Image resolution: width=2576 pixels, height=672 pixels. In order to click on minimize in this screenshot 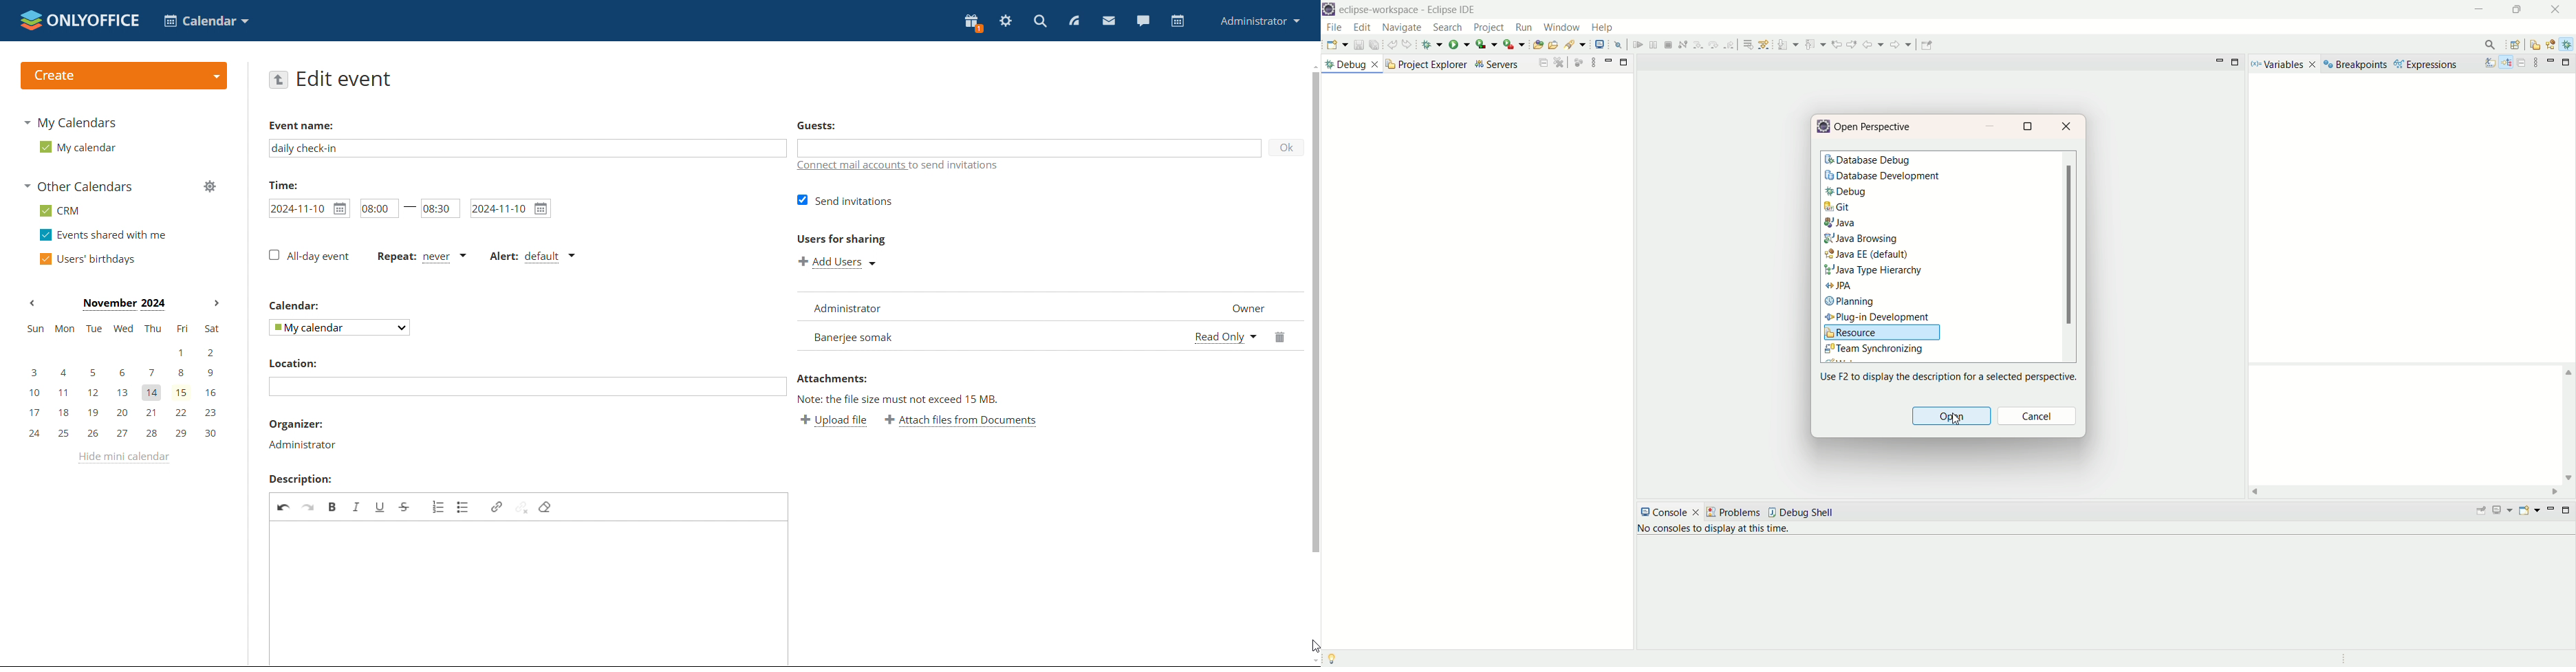, I will do `click(2484, 11)`.